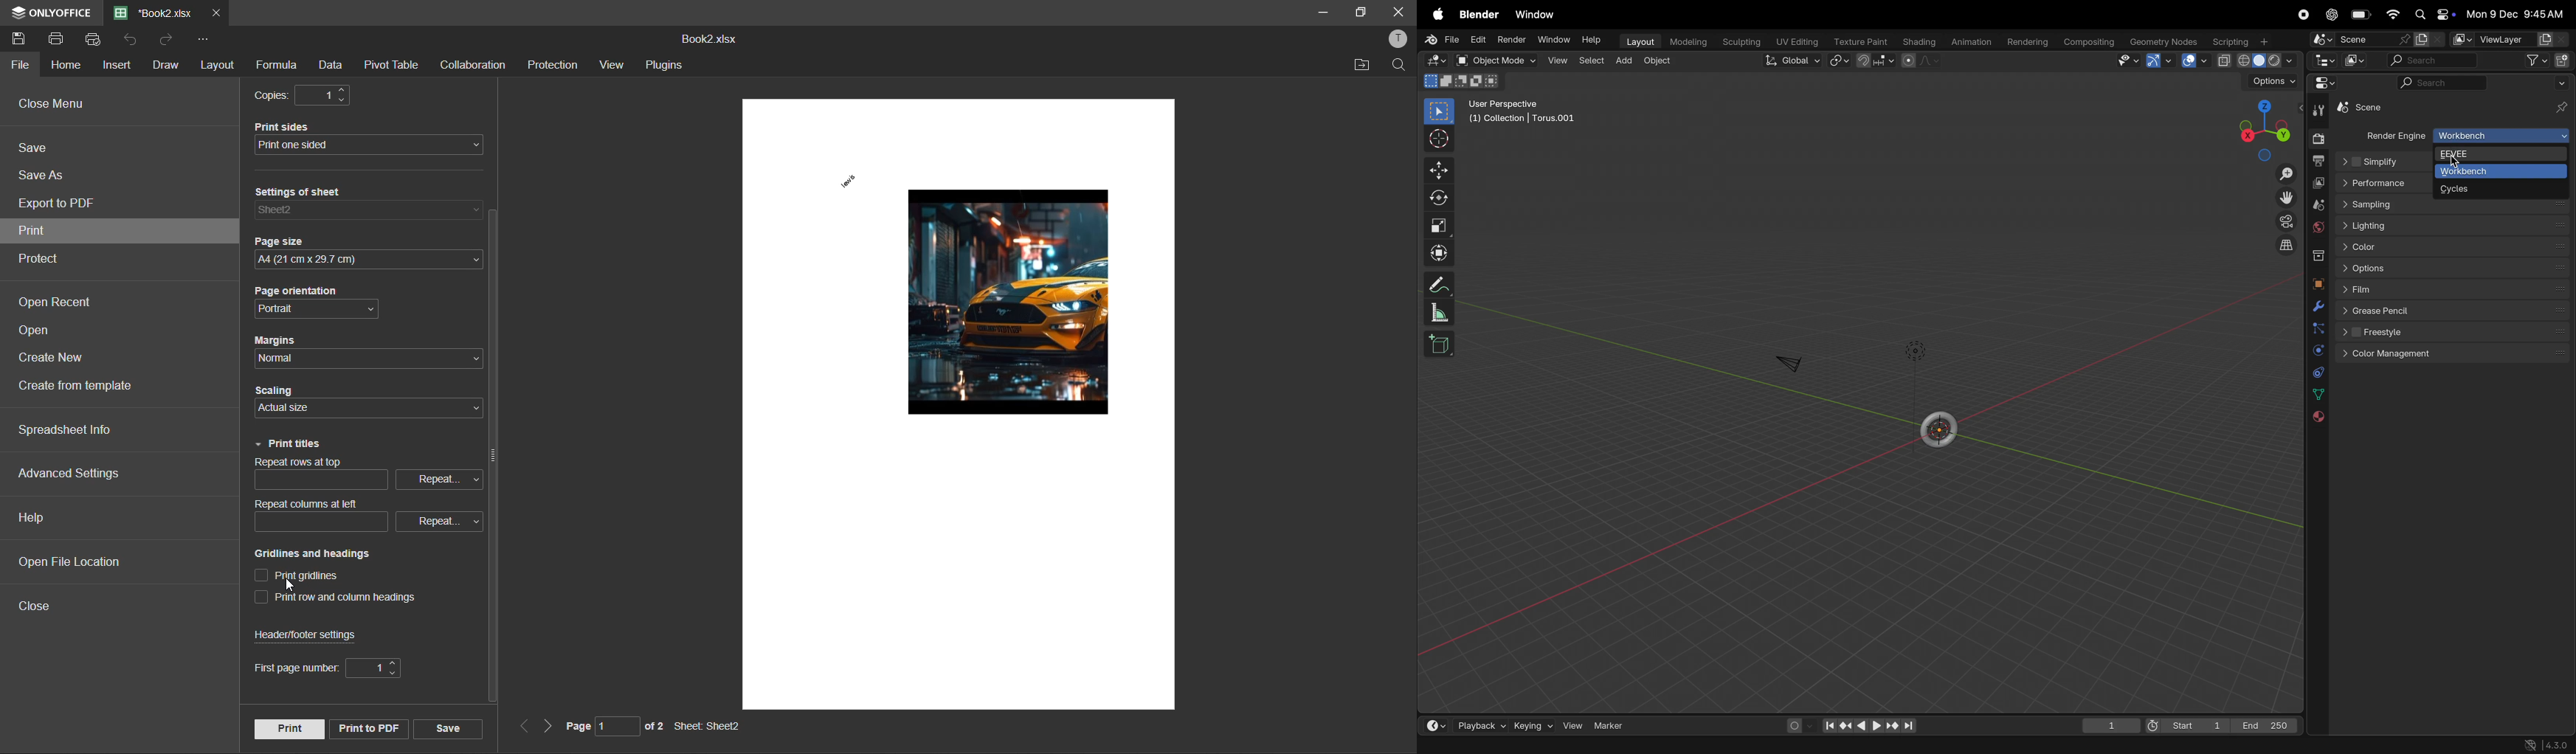  Describe the element at coordinates (1436, 13) in the screenshot. I see `apple menu` at that location.